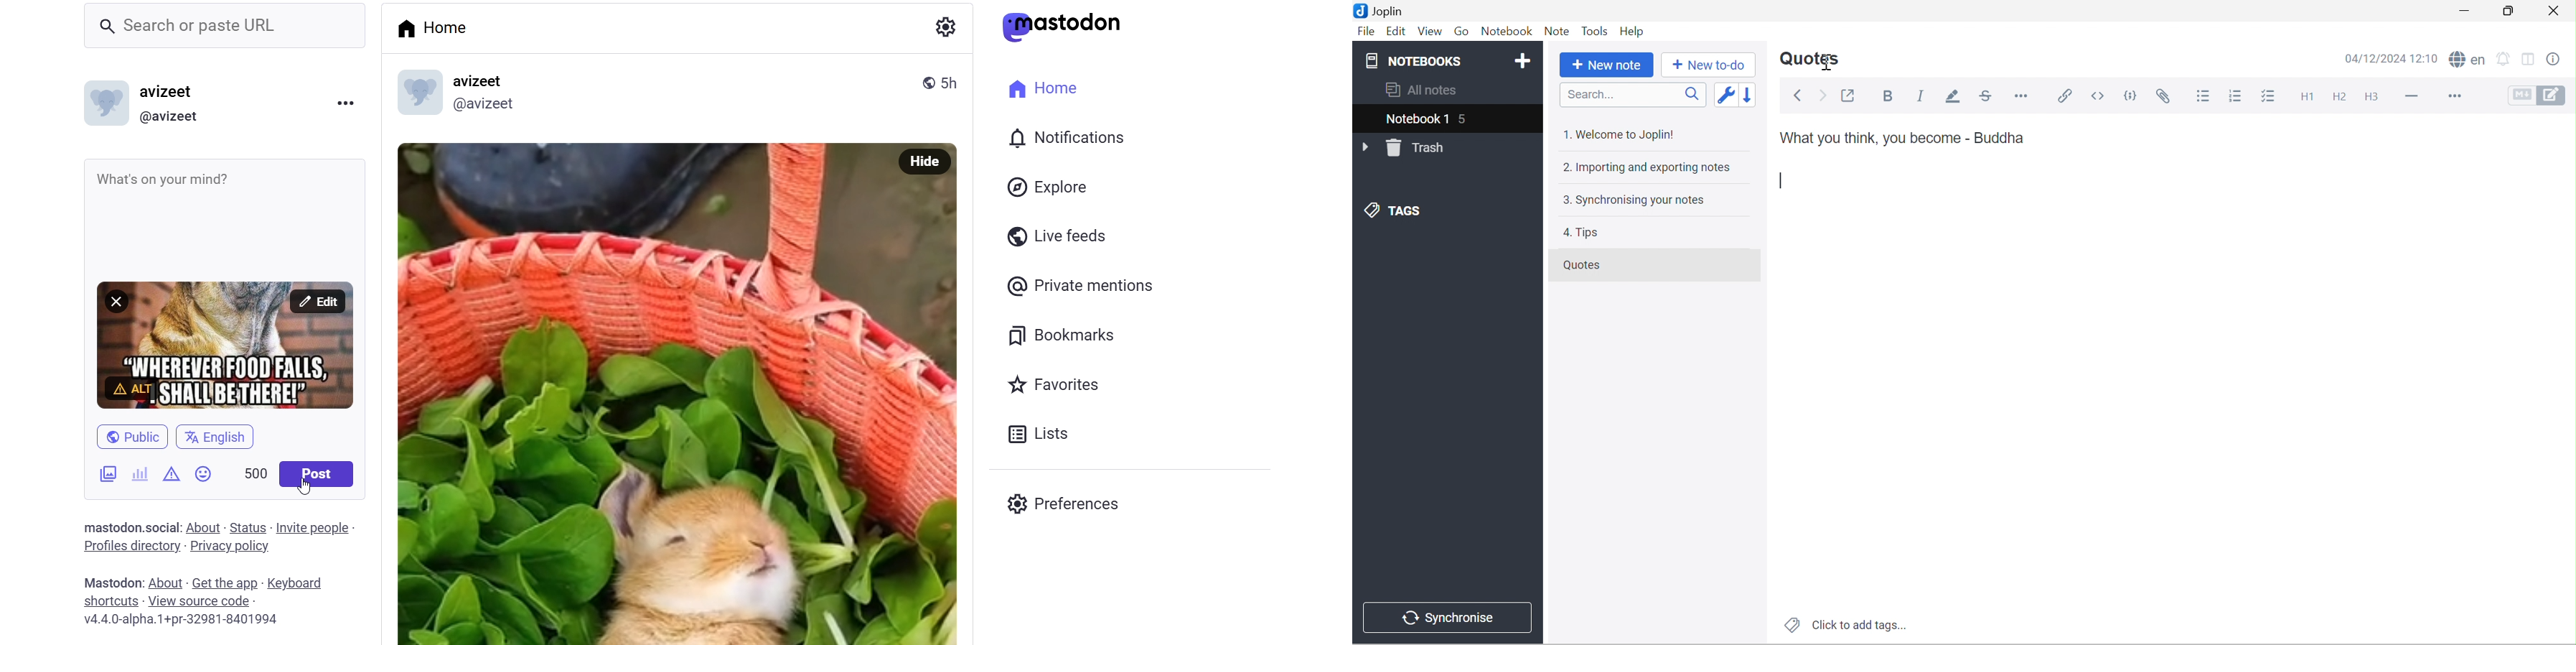 The image size is (2576, 672). I want to click on about, so click(166, 583).